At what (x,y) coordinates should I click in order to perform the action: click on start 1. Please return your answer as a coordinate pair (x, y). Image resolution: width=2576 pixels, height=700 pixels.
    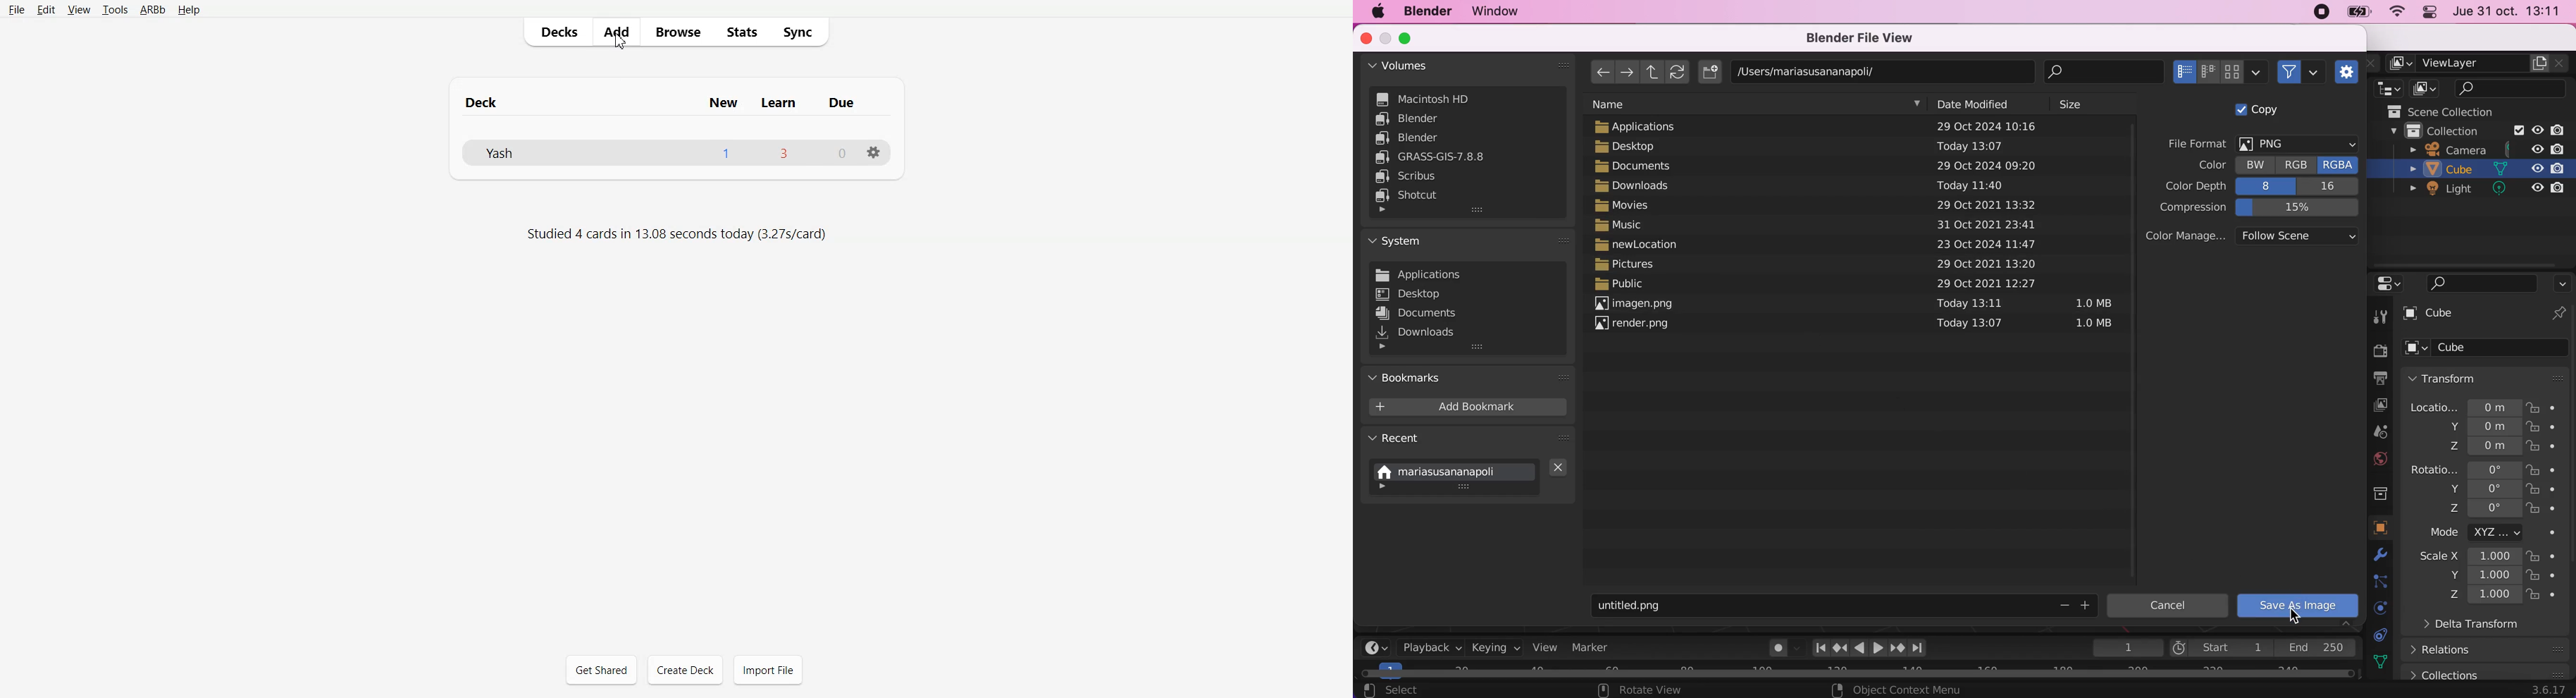
    Looking at the image, I should click on (2221, 648).